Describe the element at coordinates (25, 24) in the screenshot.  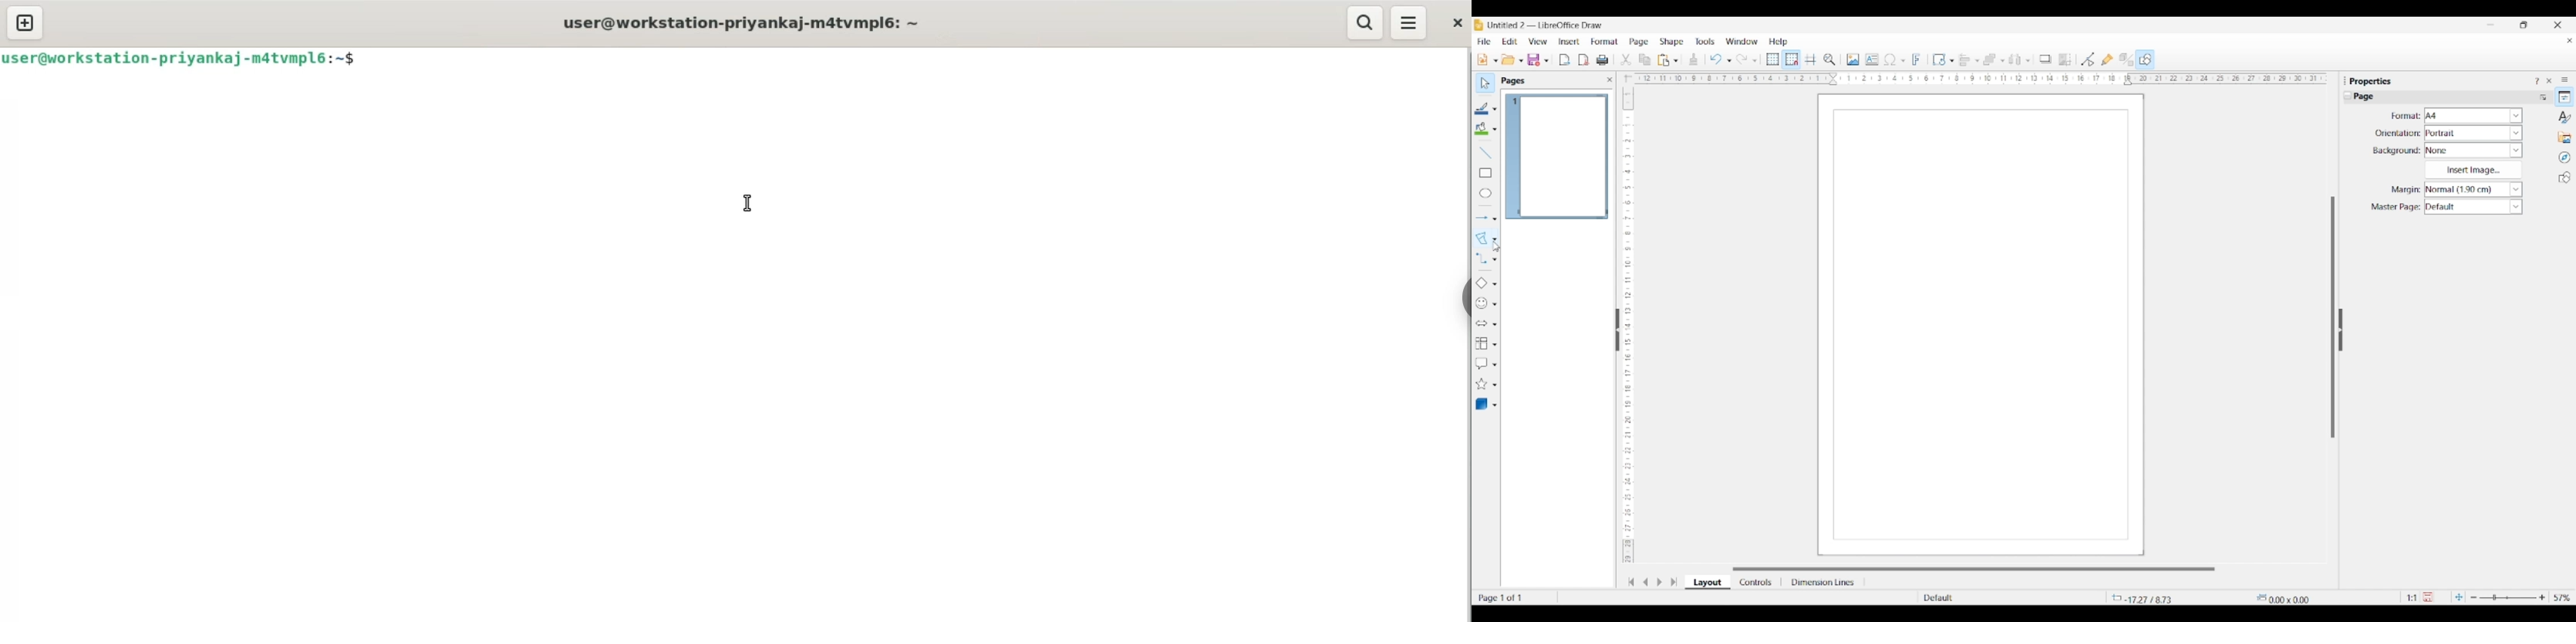
I see `new tab` at that location.